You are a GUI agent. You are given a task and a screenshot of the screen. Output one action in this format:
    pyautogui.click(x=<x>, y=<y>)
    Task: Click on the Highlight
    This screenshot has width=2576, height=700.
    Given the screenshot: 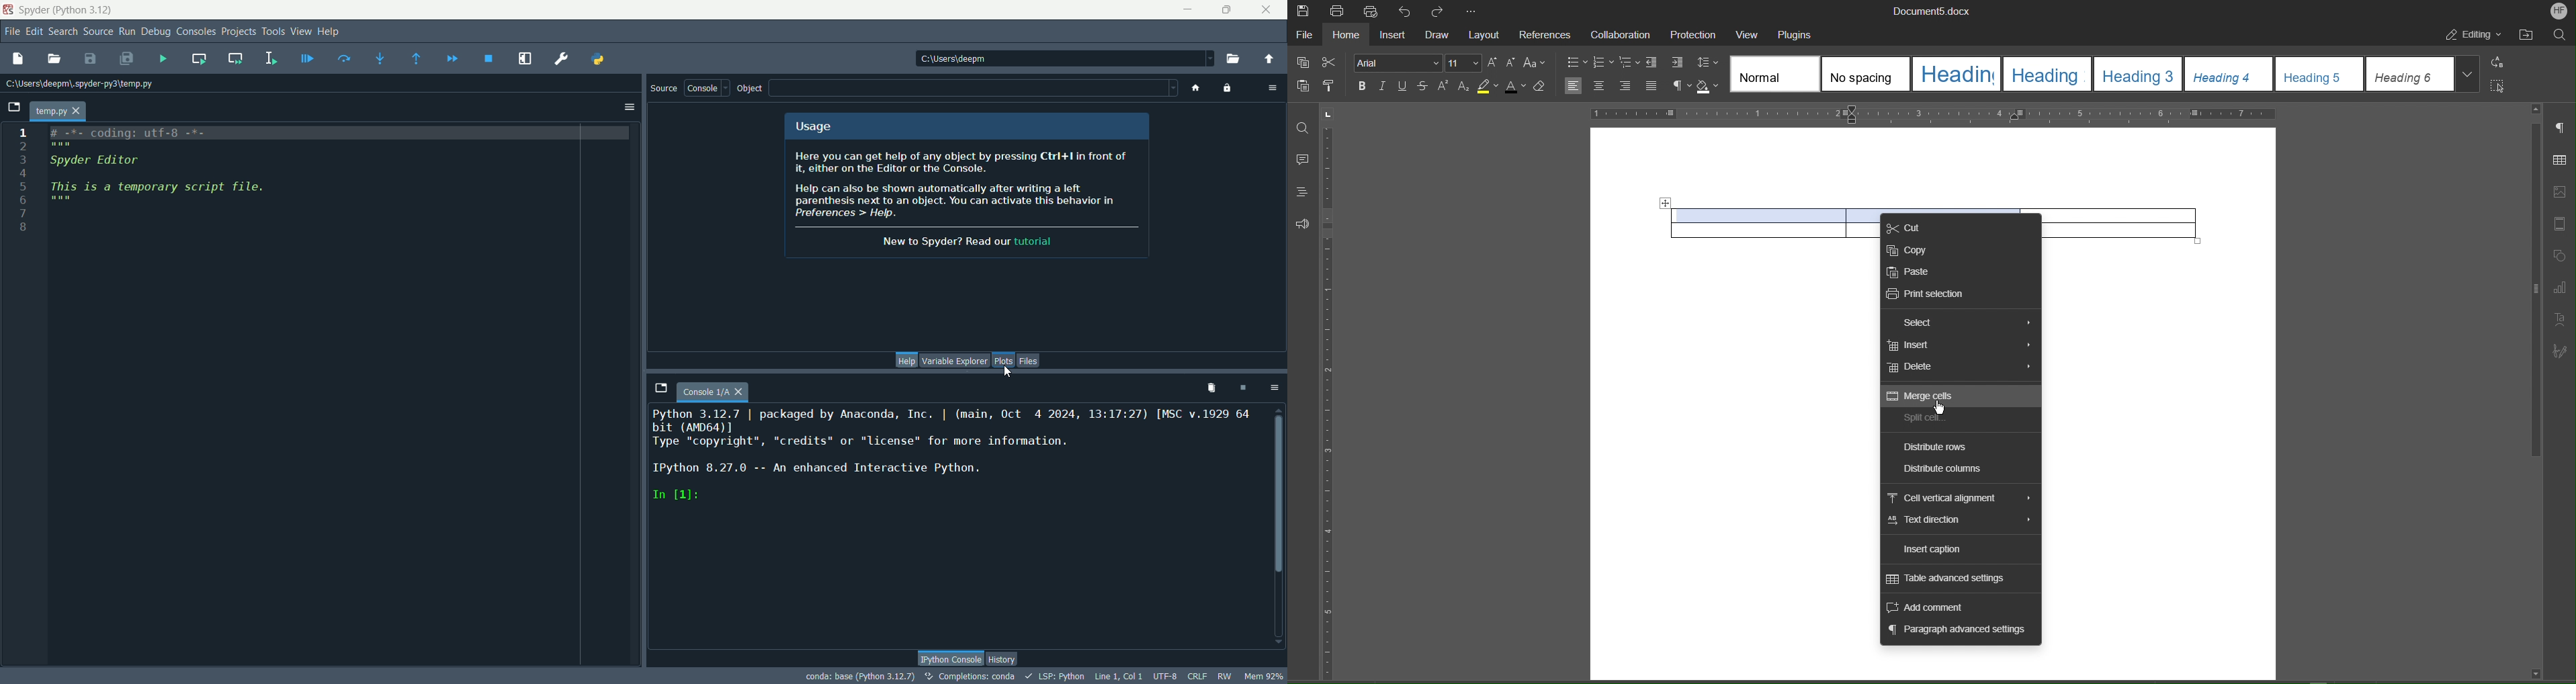 What is the action you would take?
    pyautogui.click(x=1488, y=86)
    